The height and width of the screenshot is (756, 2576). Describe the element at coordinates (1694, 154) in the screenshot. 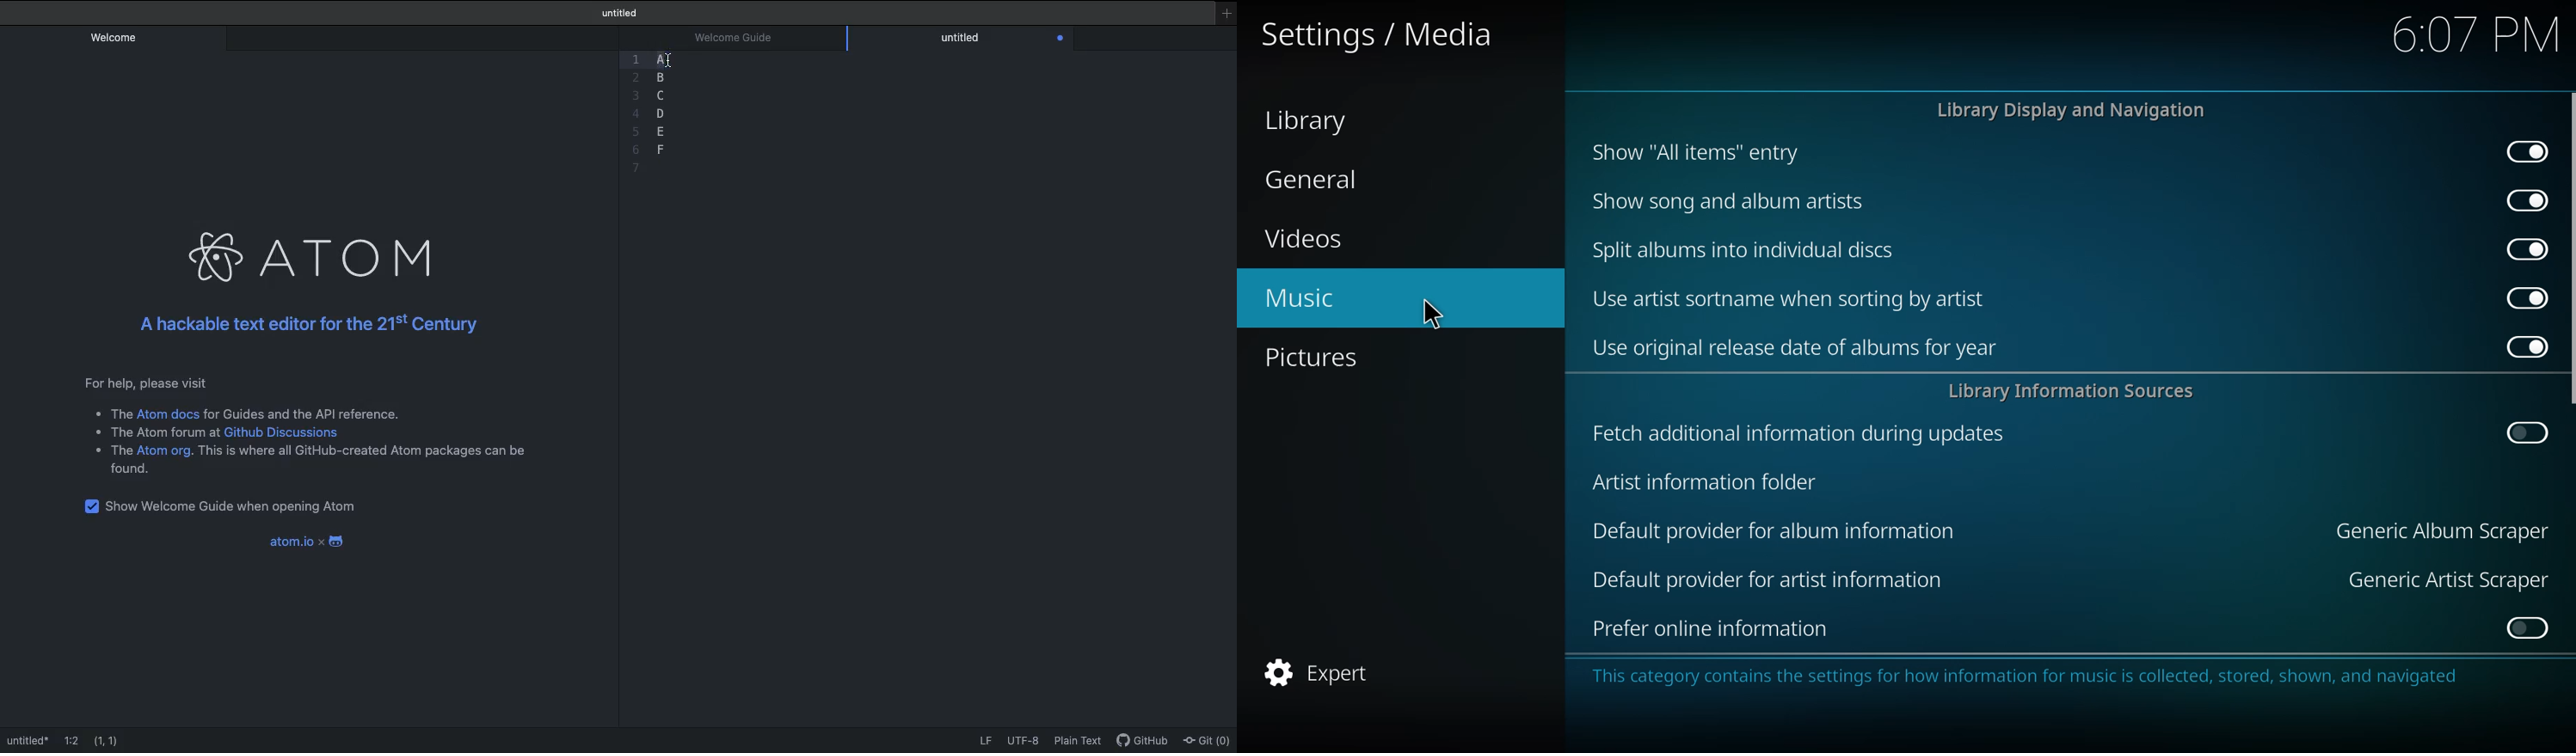

I see `Show "All items" entry` at that location.